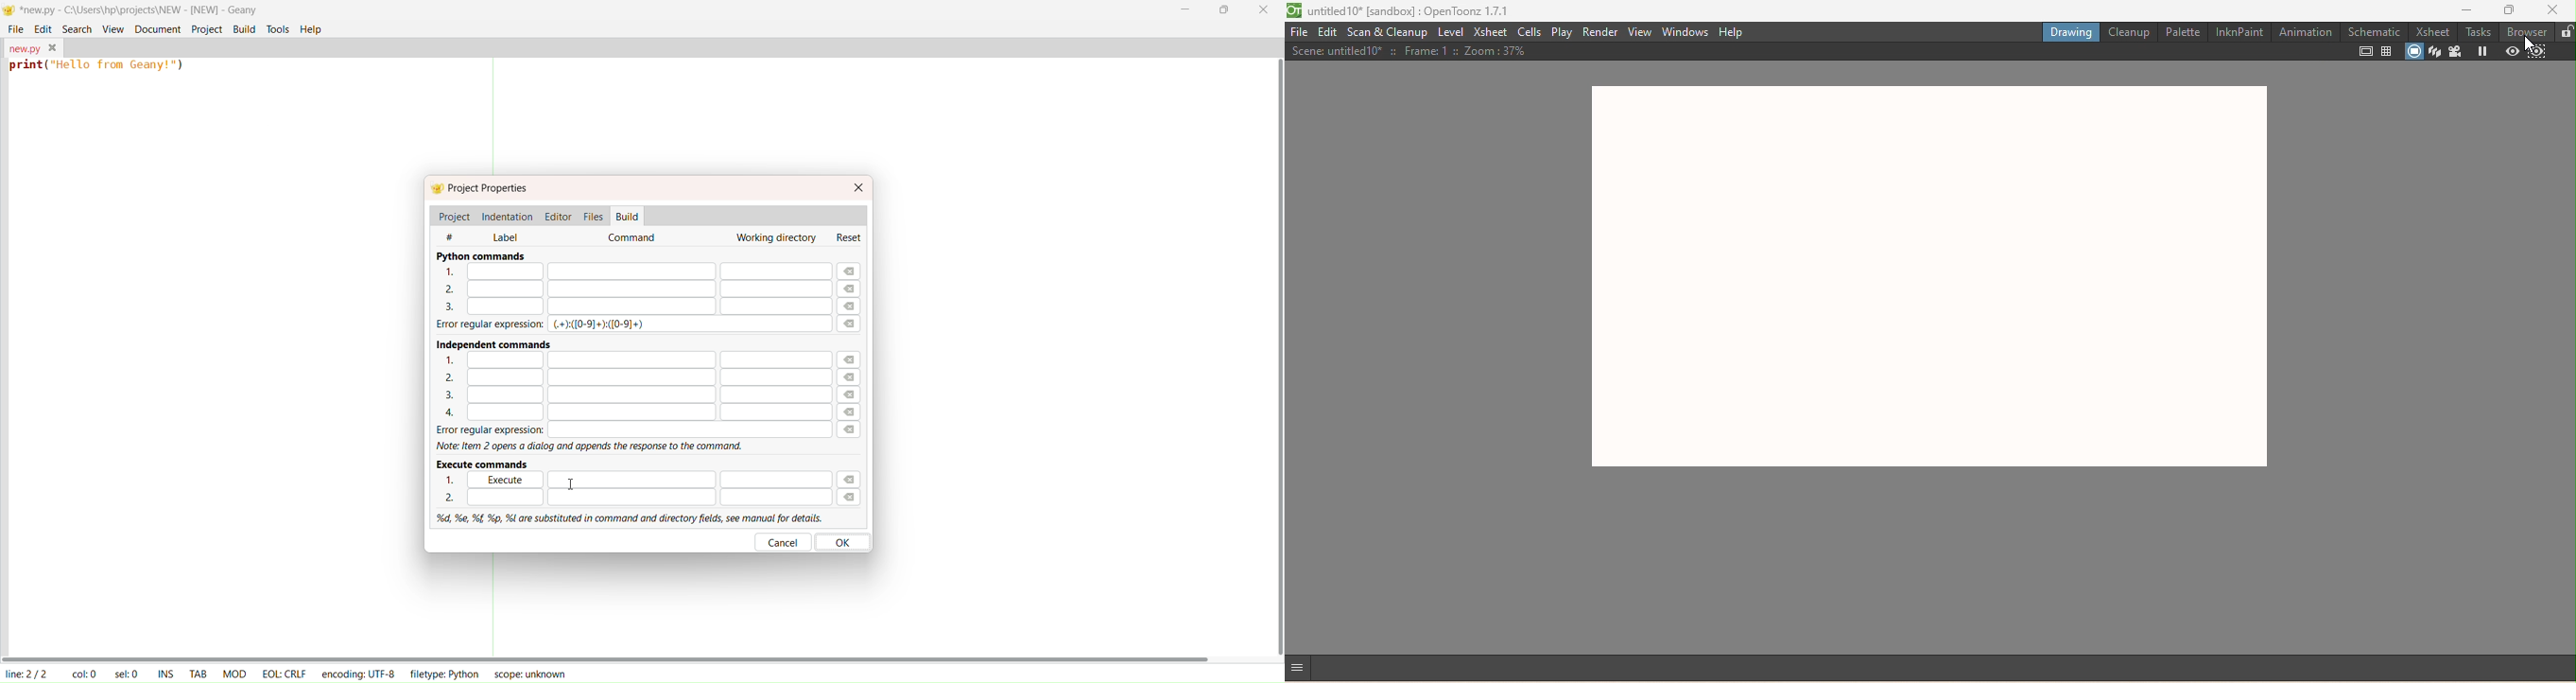  I want to click on Camera, so click(2458, 51).